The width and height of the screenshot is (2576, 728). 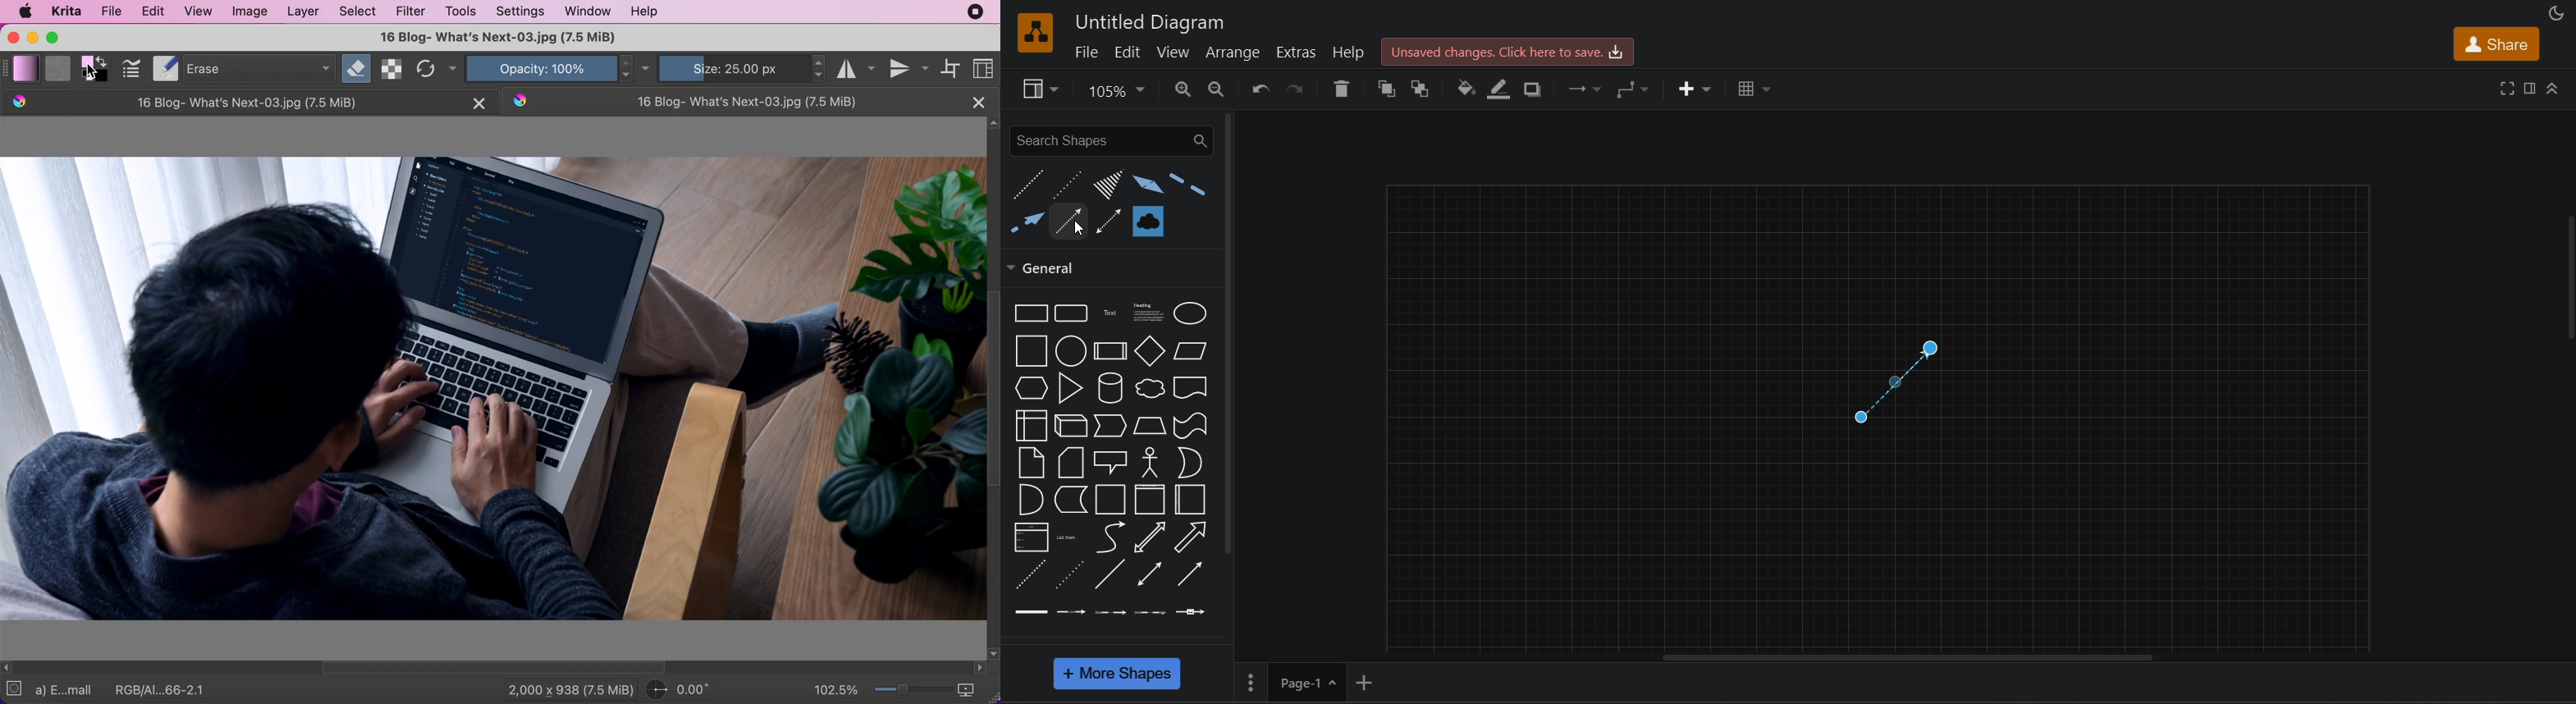 I want to click on arrange, so click(x=1237, y=51).